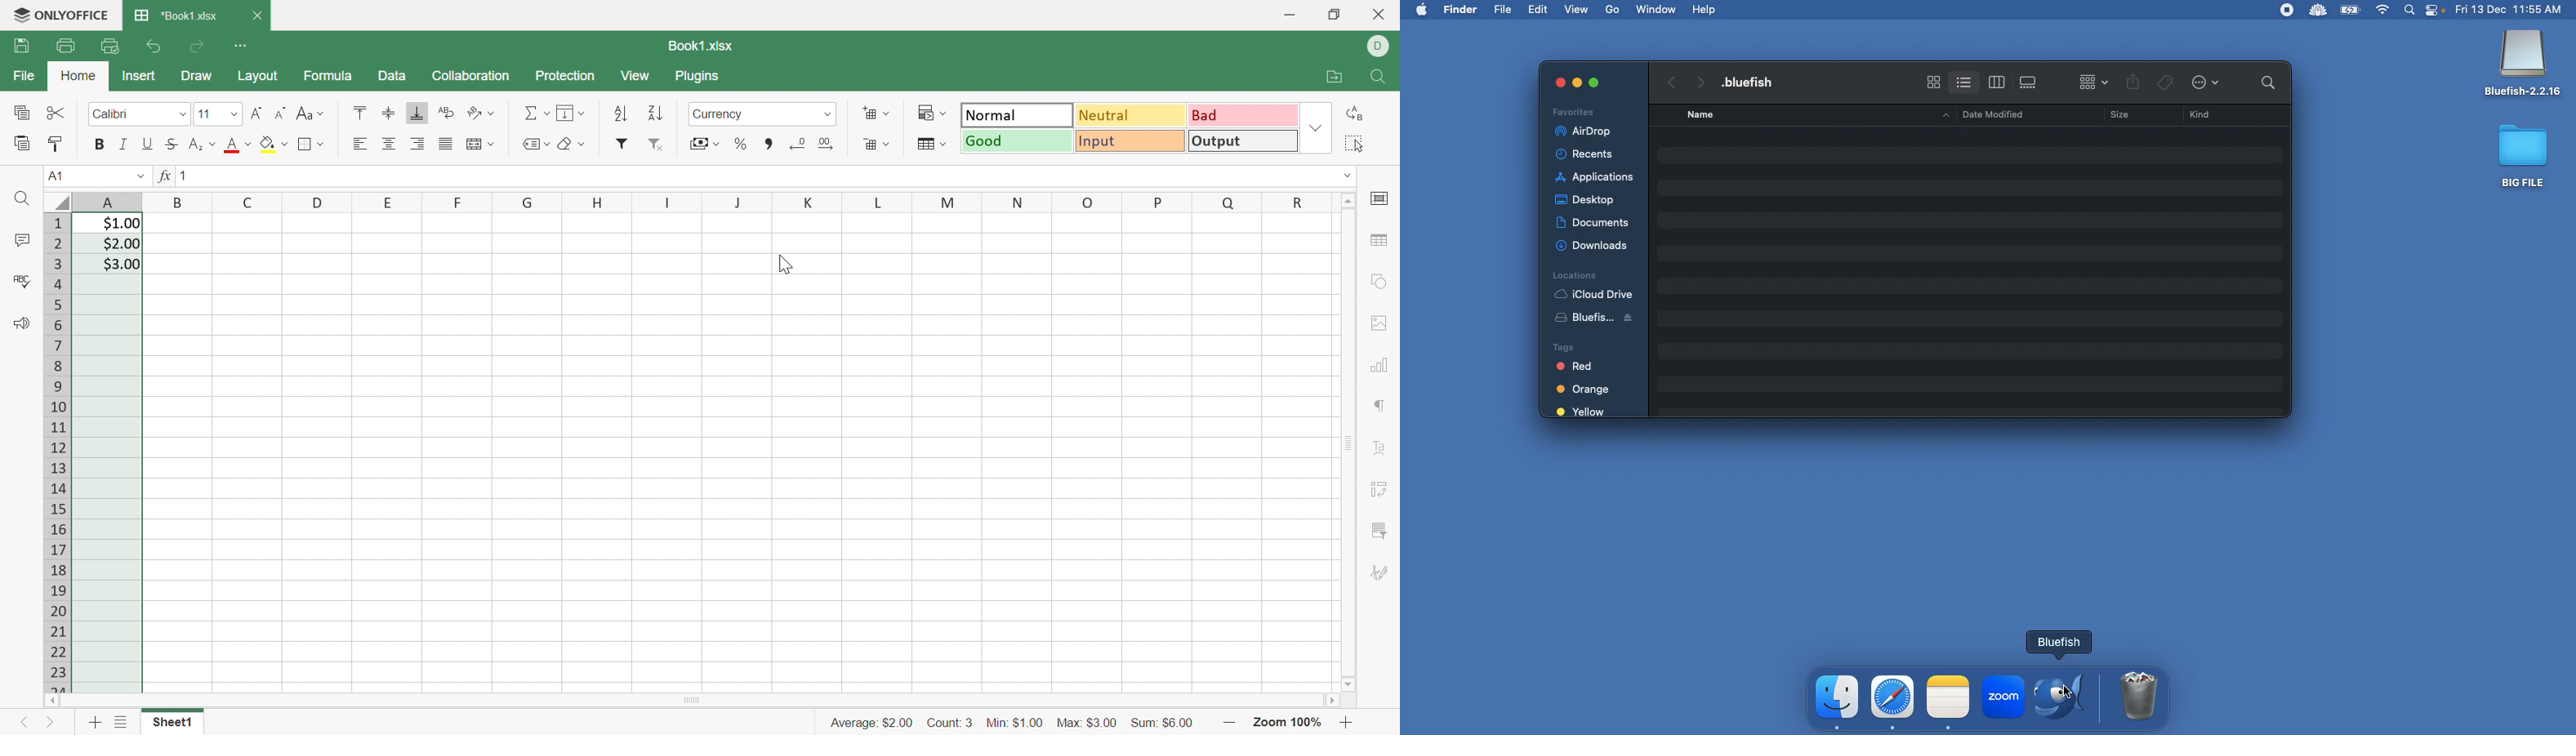  What do you see at coordinates (1351, 176) in the screenshot?
I see `Drop down` at bounding box center [1351, 176].